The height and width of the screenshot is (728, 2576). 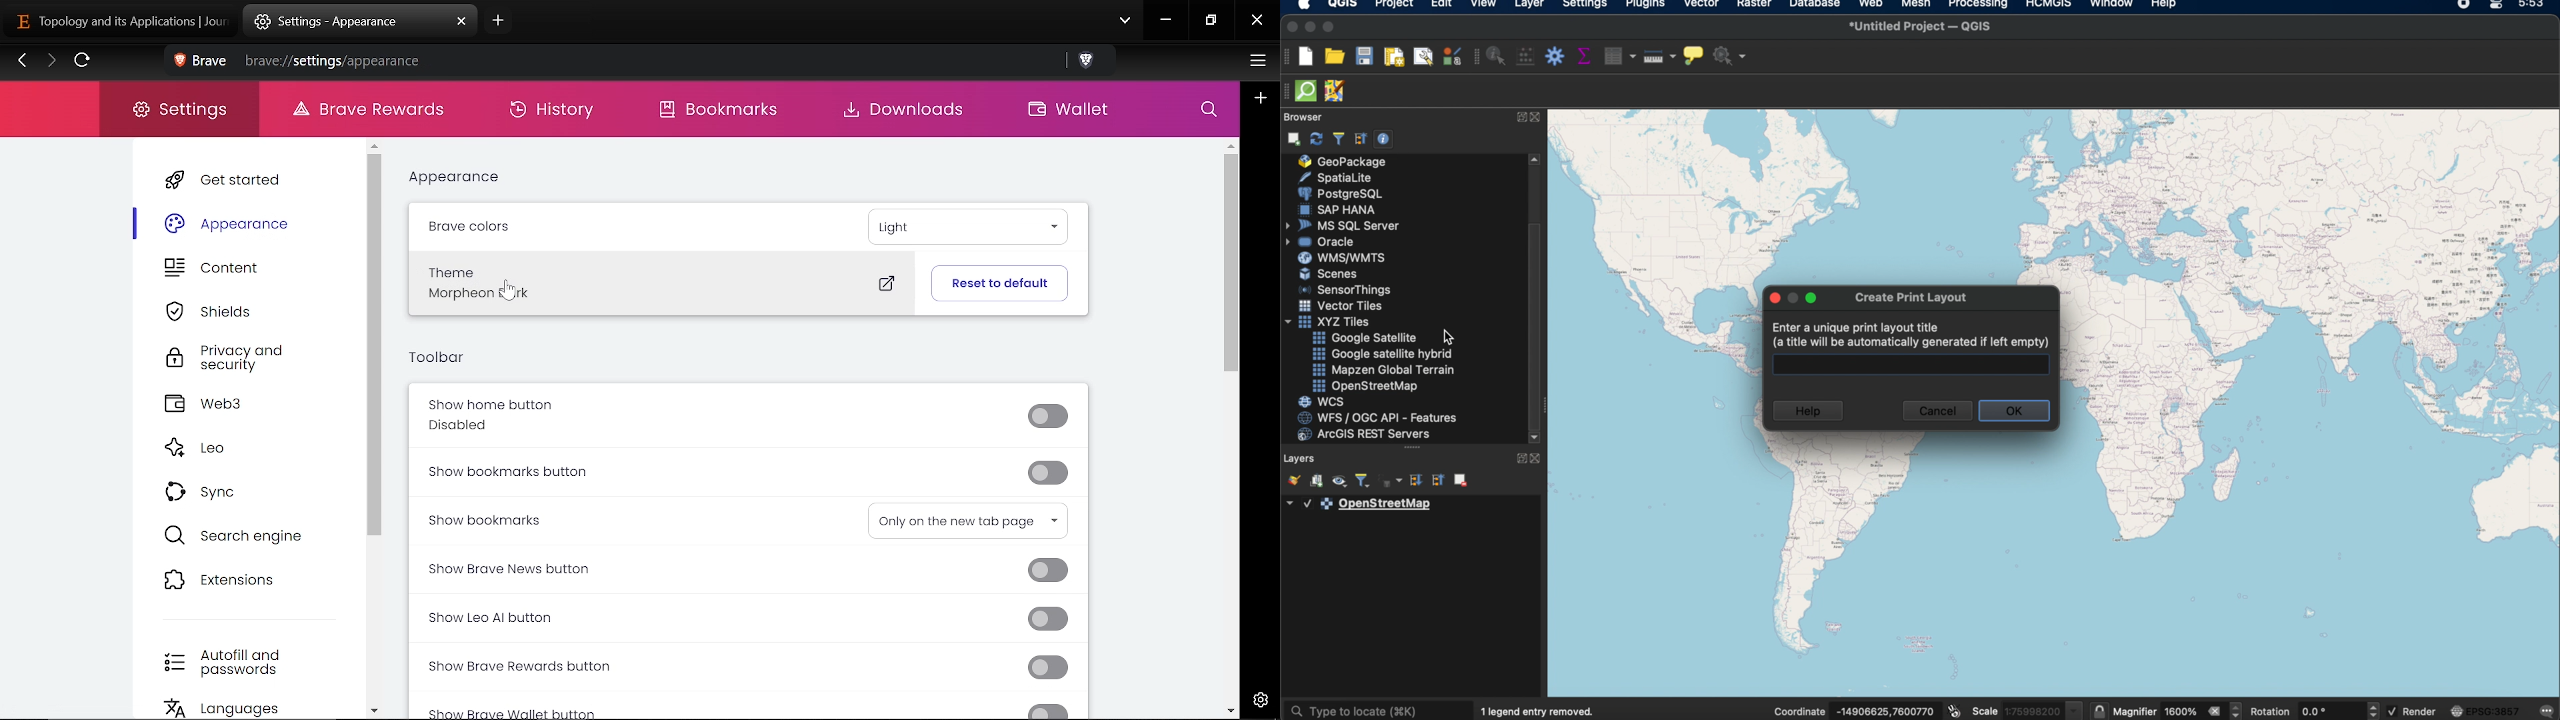 I want to click on project, so click(x=1393, y=5).